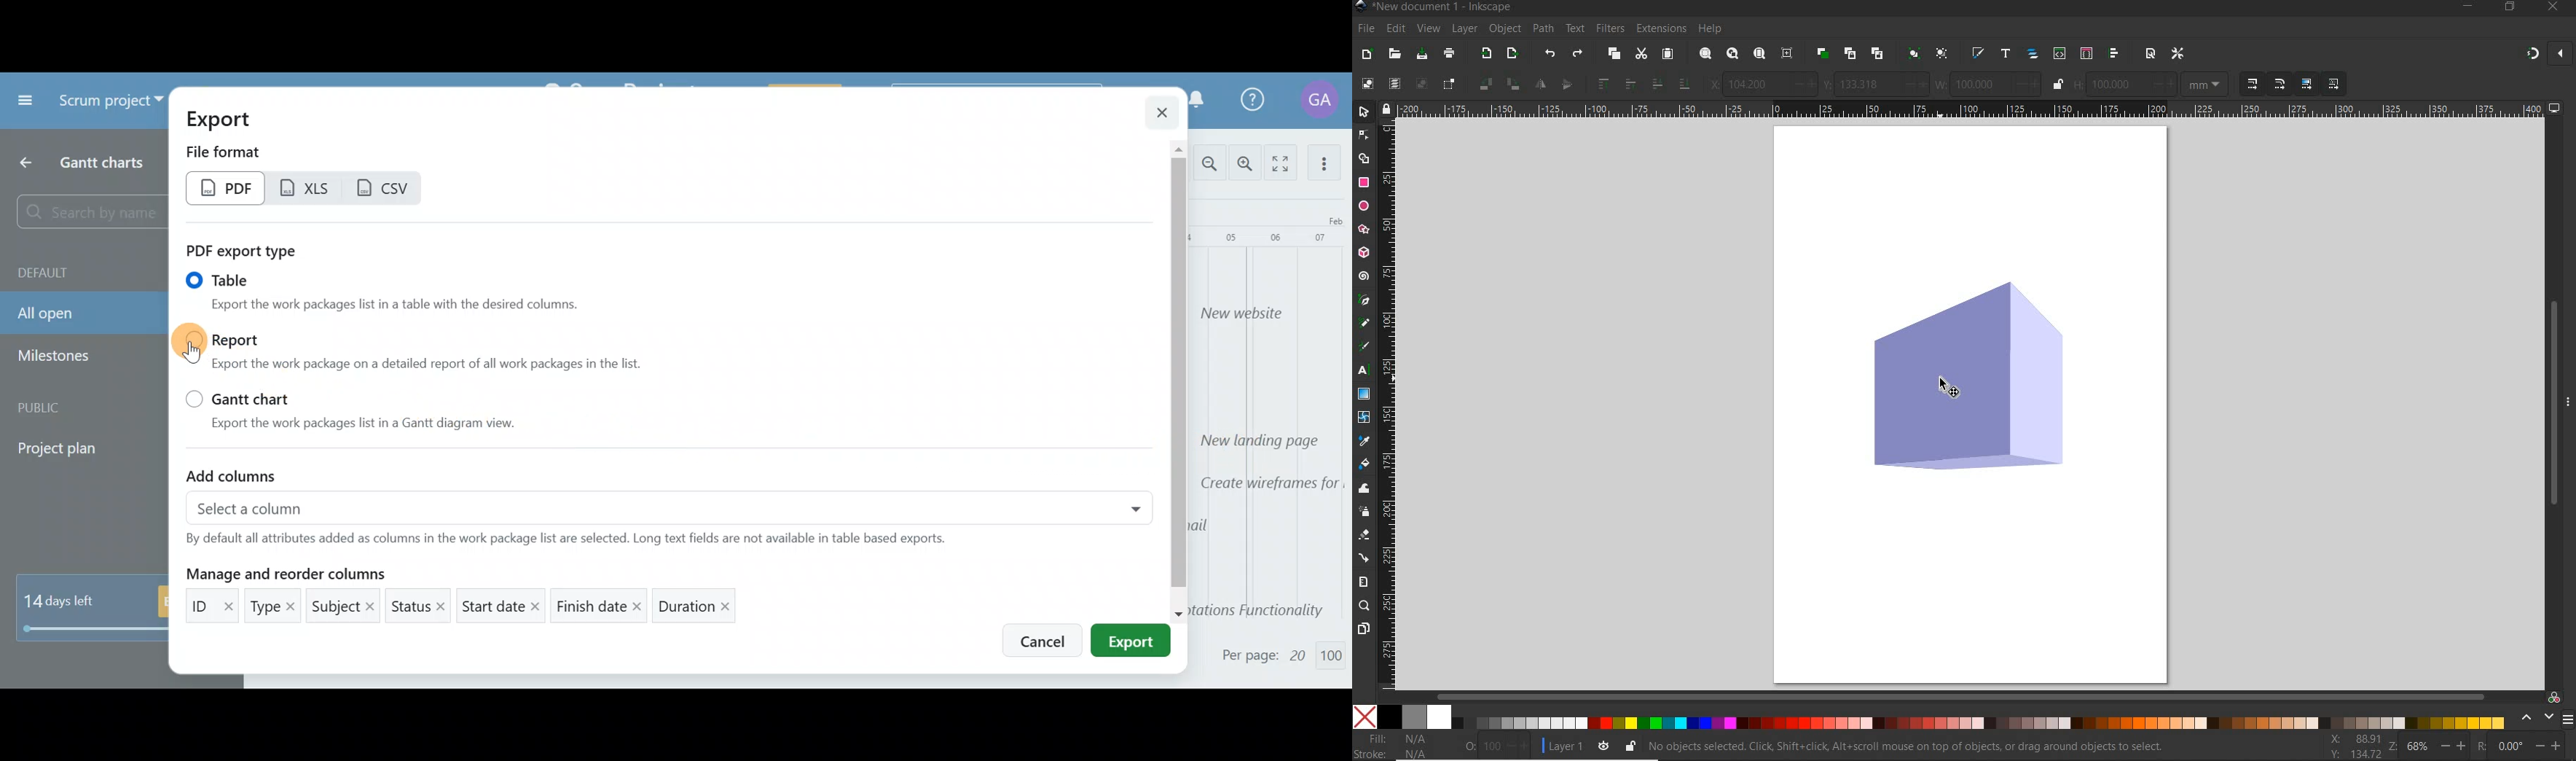  I want to click on SAVE, so click(1421, 53).